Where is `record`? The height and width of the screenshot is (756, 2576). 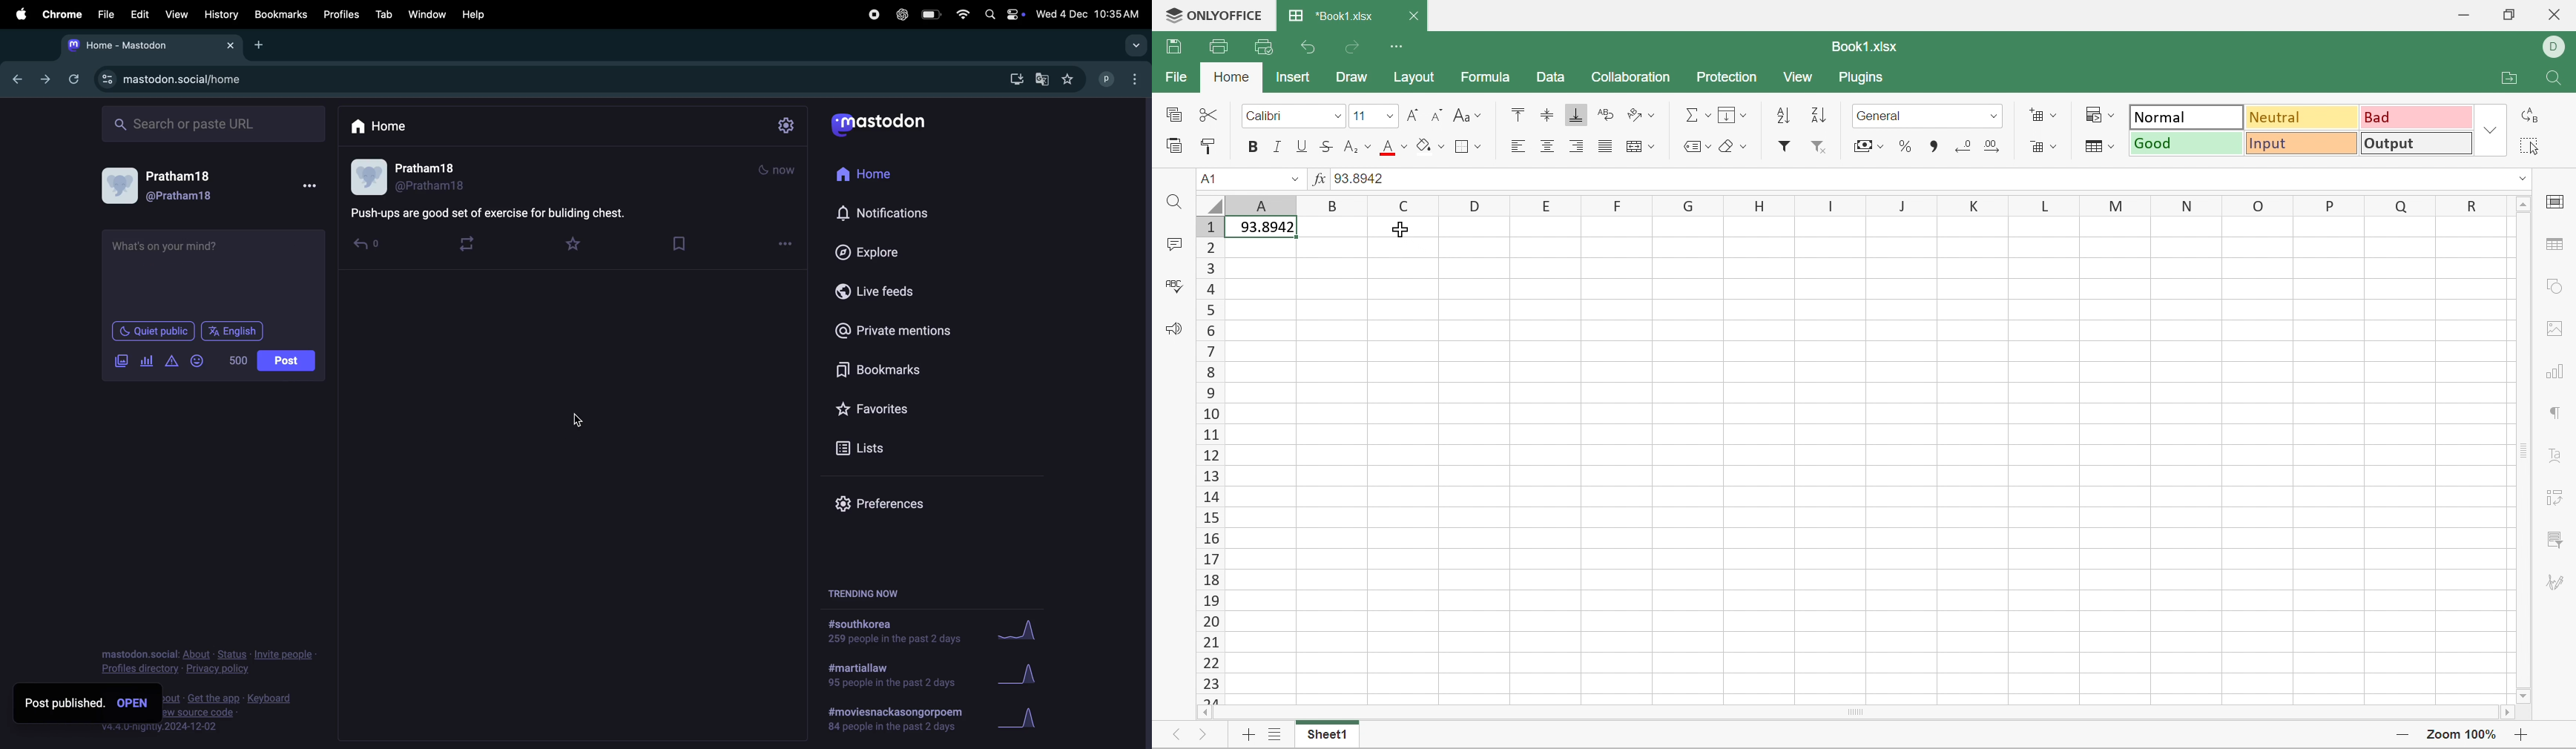 record is located at coordinates (870, 15).